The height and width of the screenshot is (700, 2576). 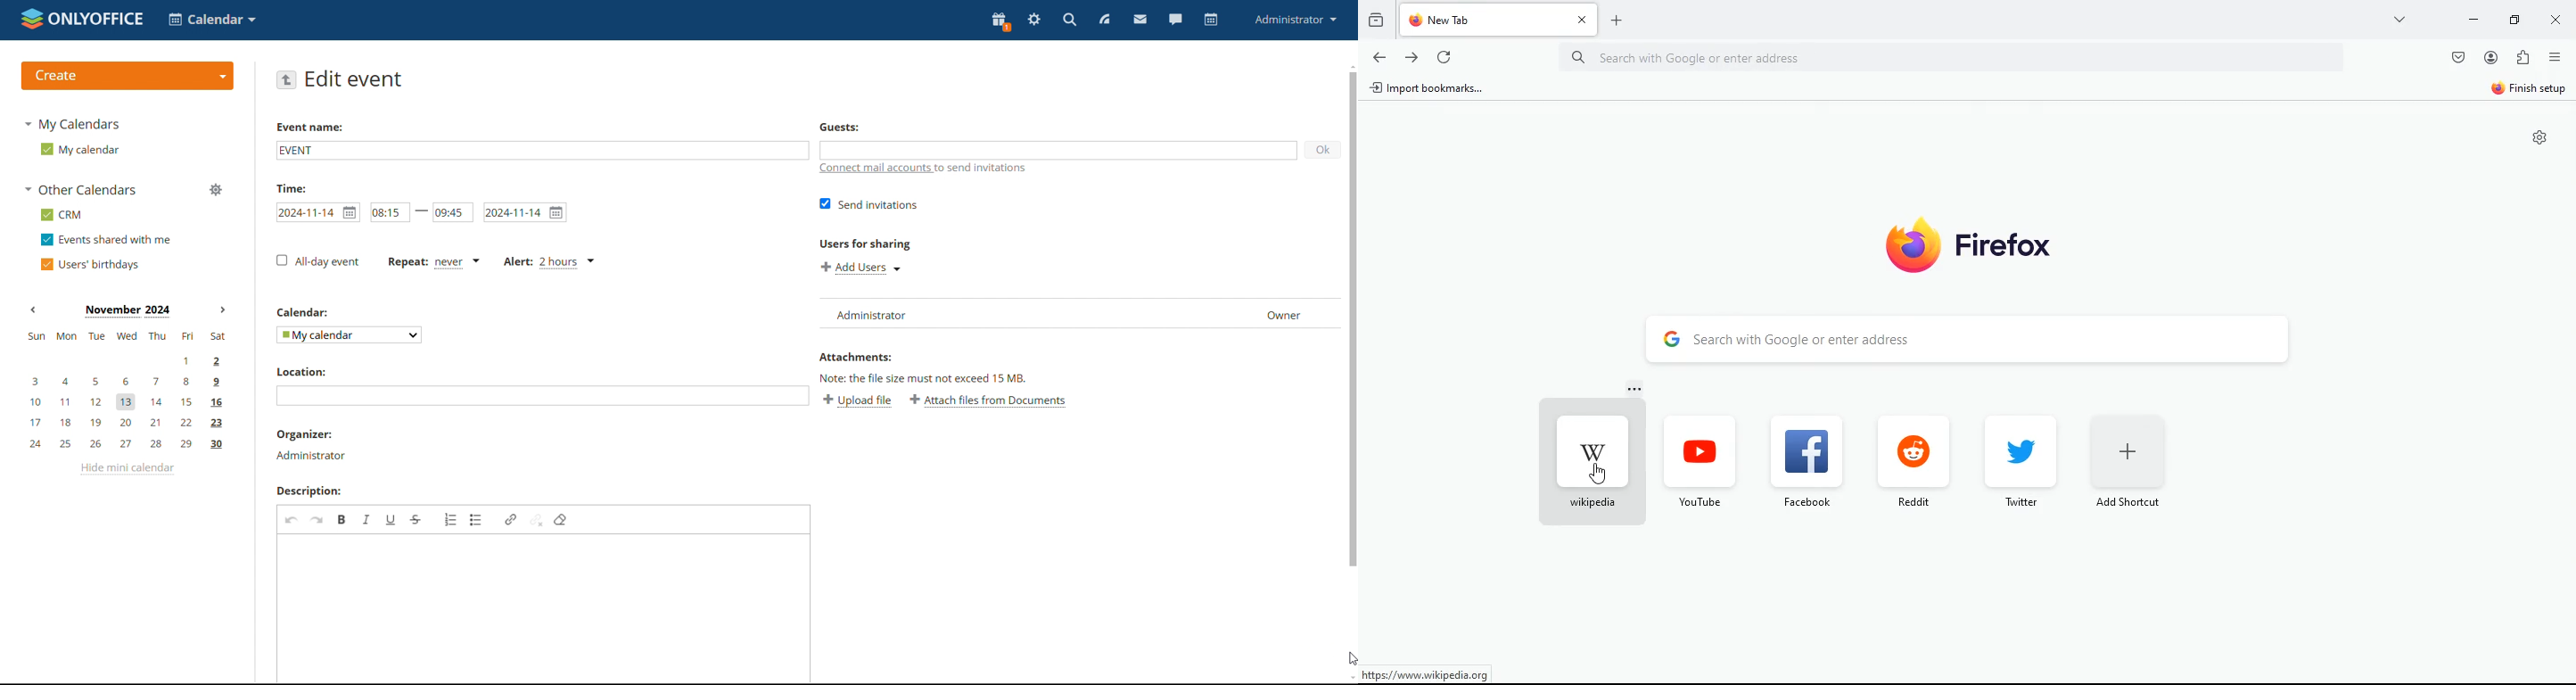 I want to click on insert/remove bulleted list, so click(x=477, y=520).